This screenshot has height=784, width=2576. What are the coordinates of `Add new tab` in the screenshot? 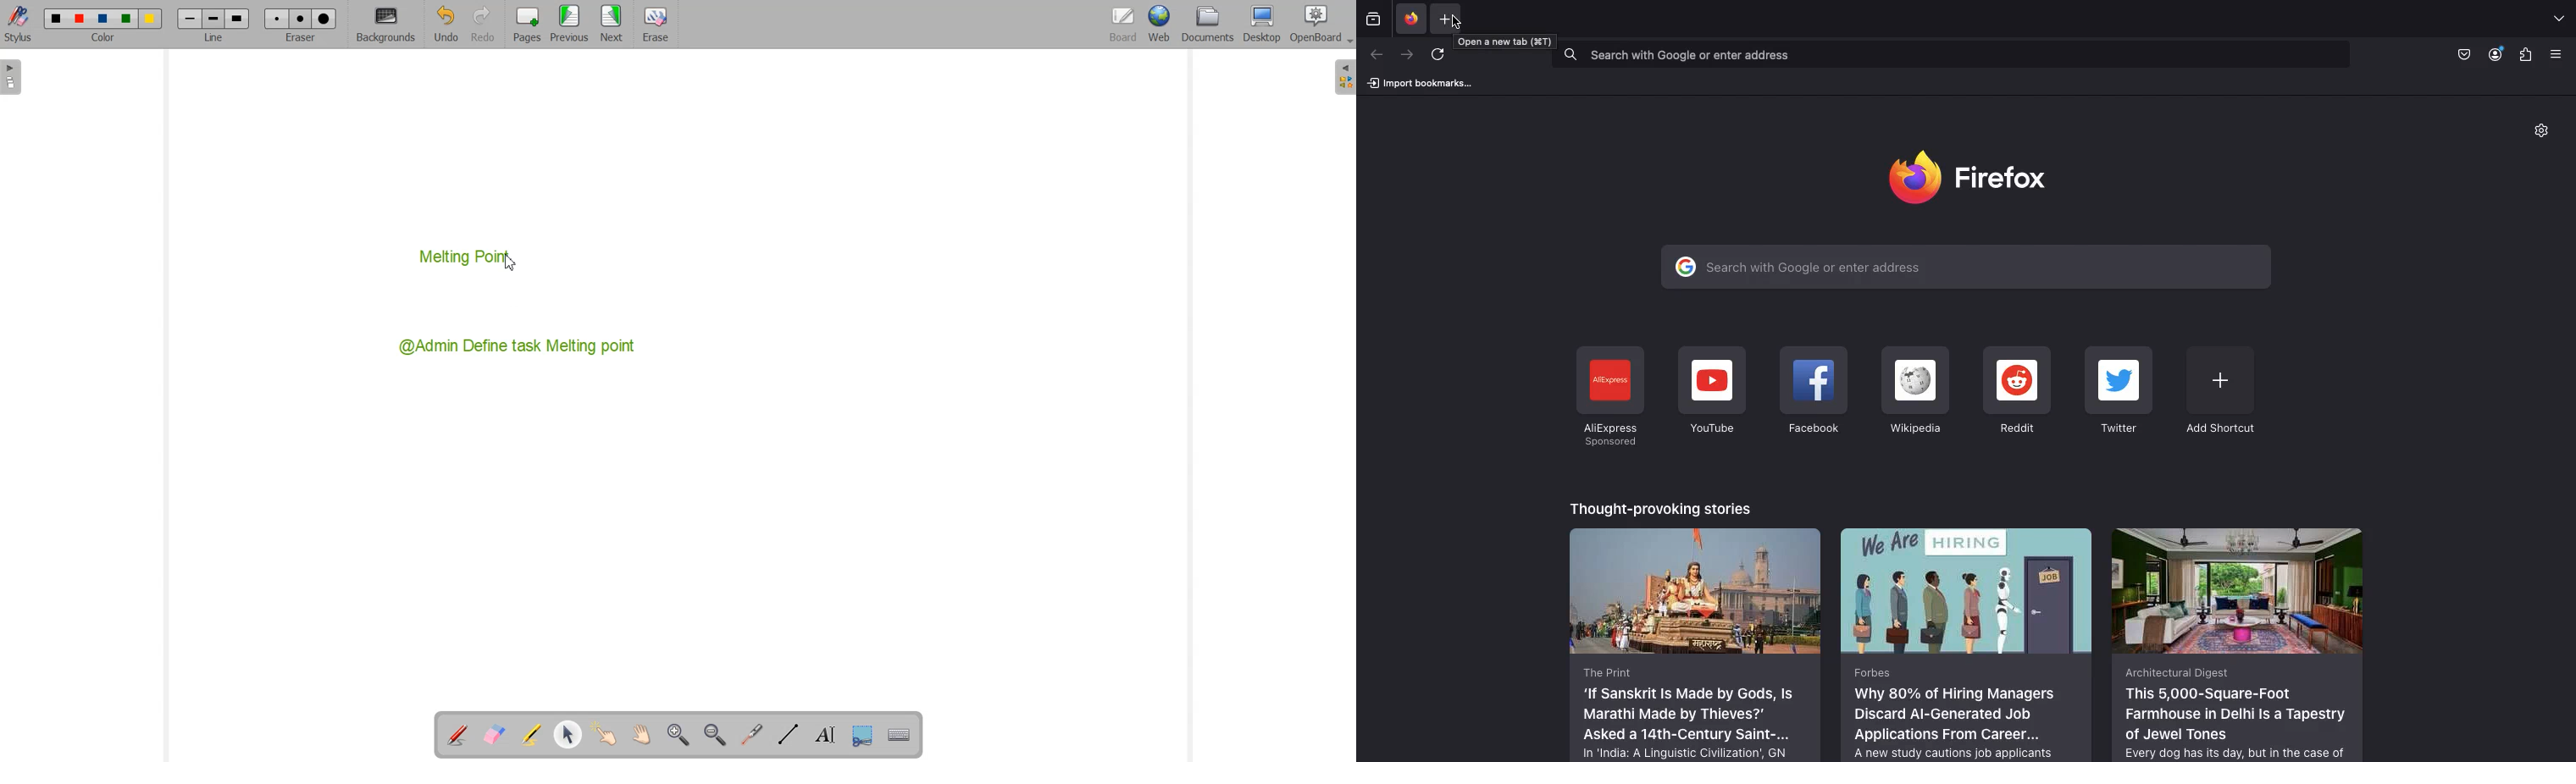 It's located at (1445, 19).